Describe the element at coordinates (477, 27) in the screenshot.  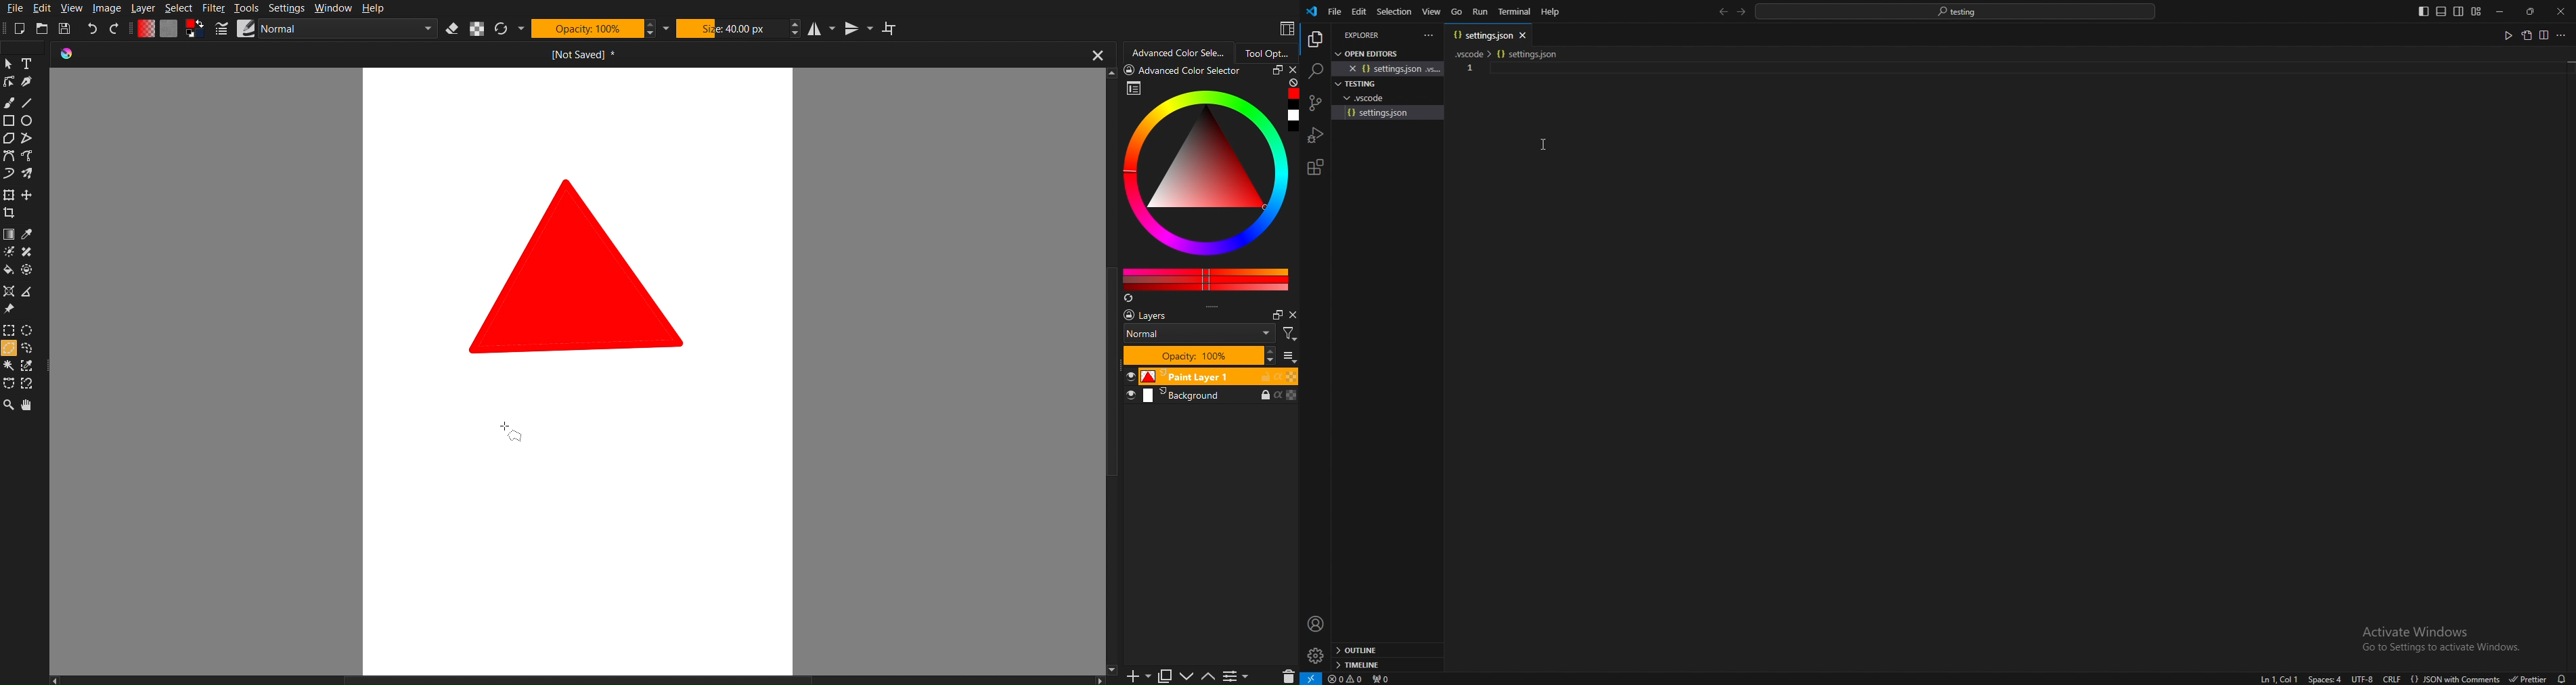
I see `Alpha` at that location.